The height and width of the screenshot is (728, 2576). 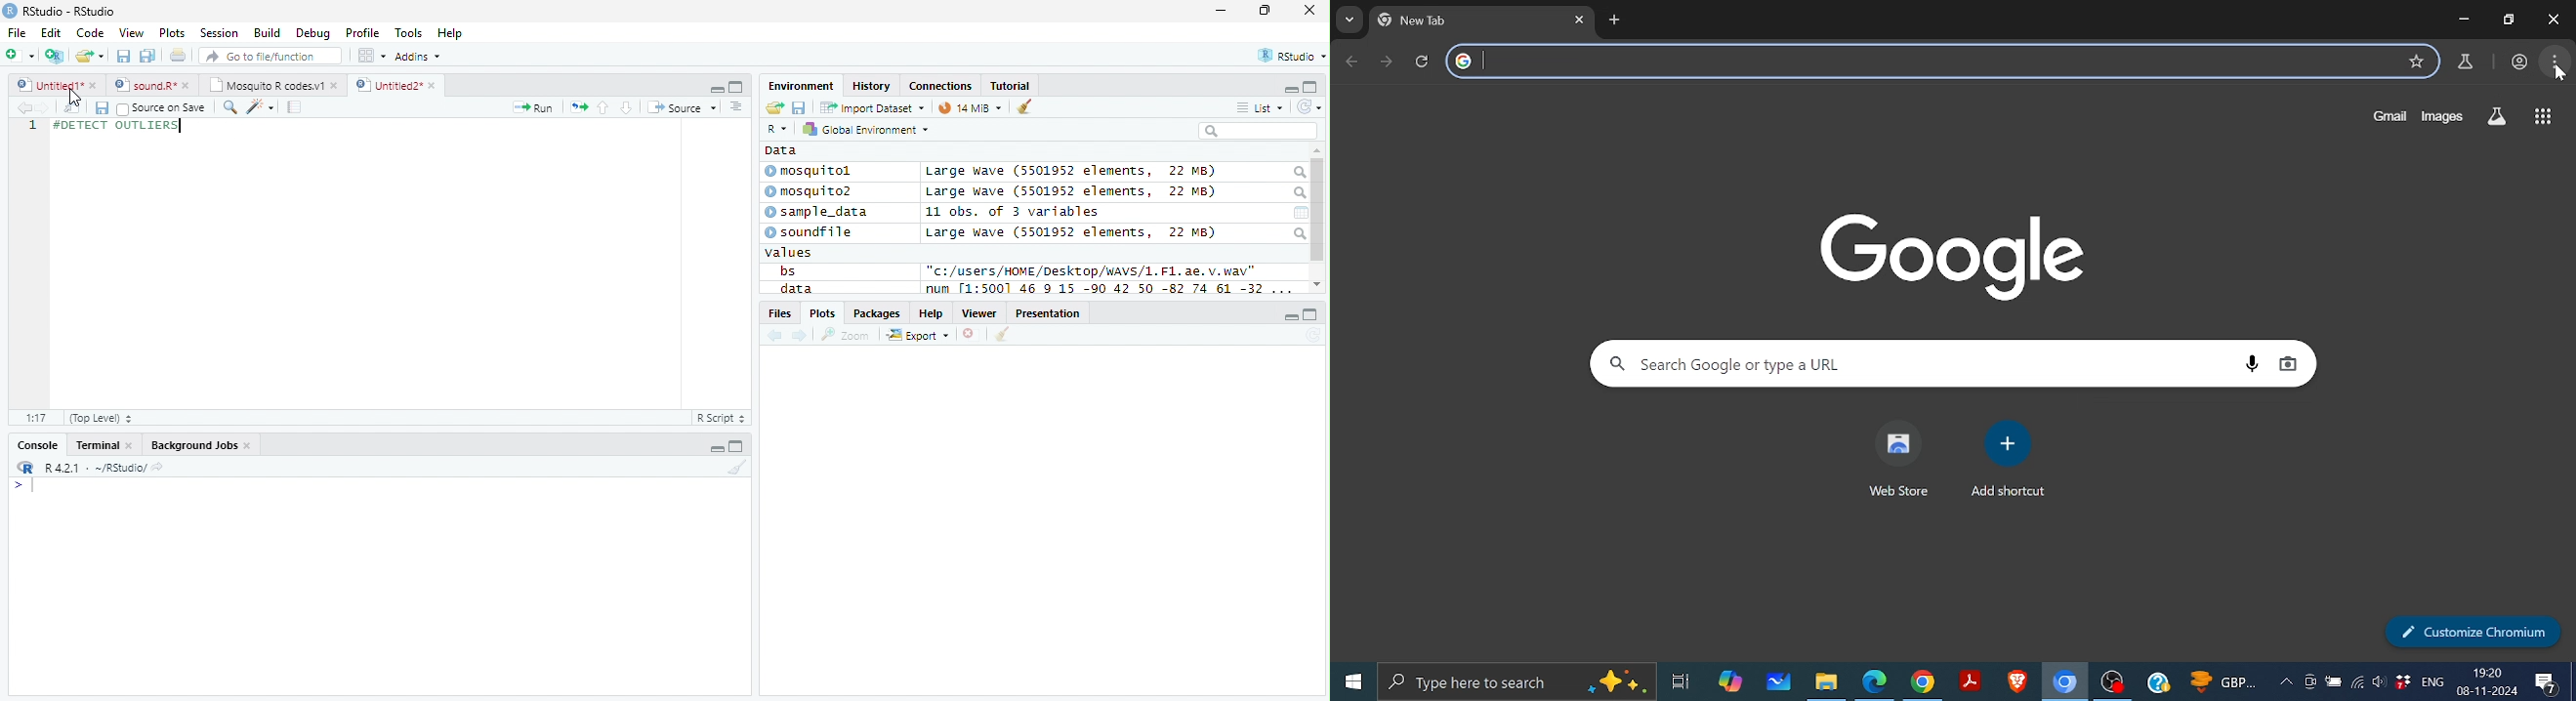 What do you see at coordinates (863, 128) in the screenshot?
I see `Global Environment` at bounding box center [863, 128].